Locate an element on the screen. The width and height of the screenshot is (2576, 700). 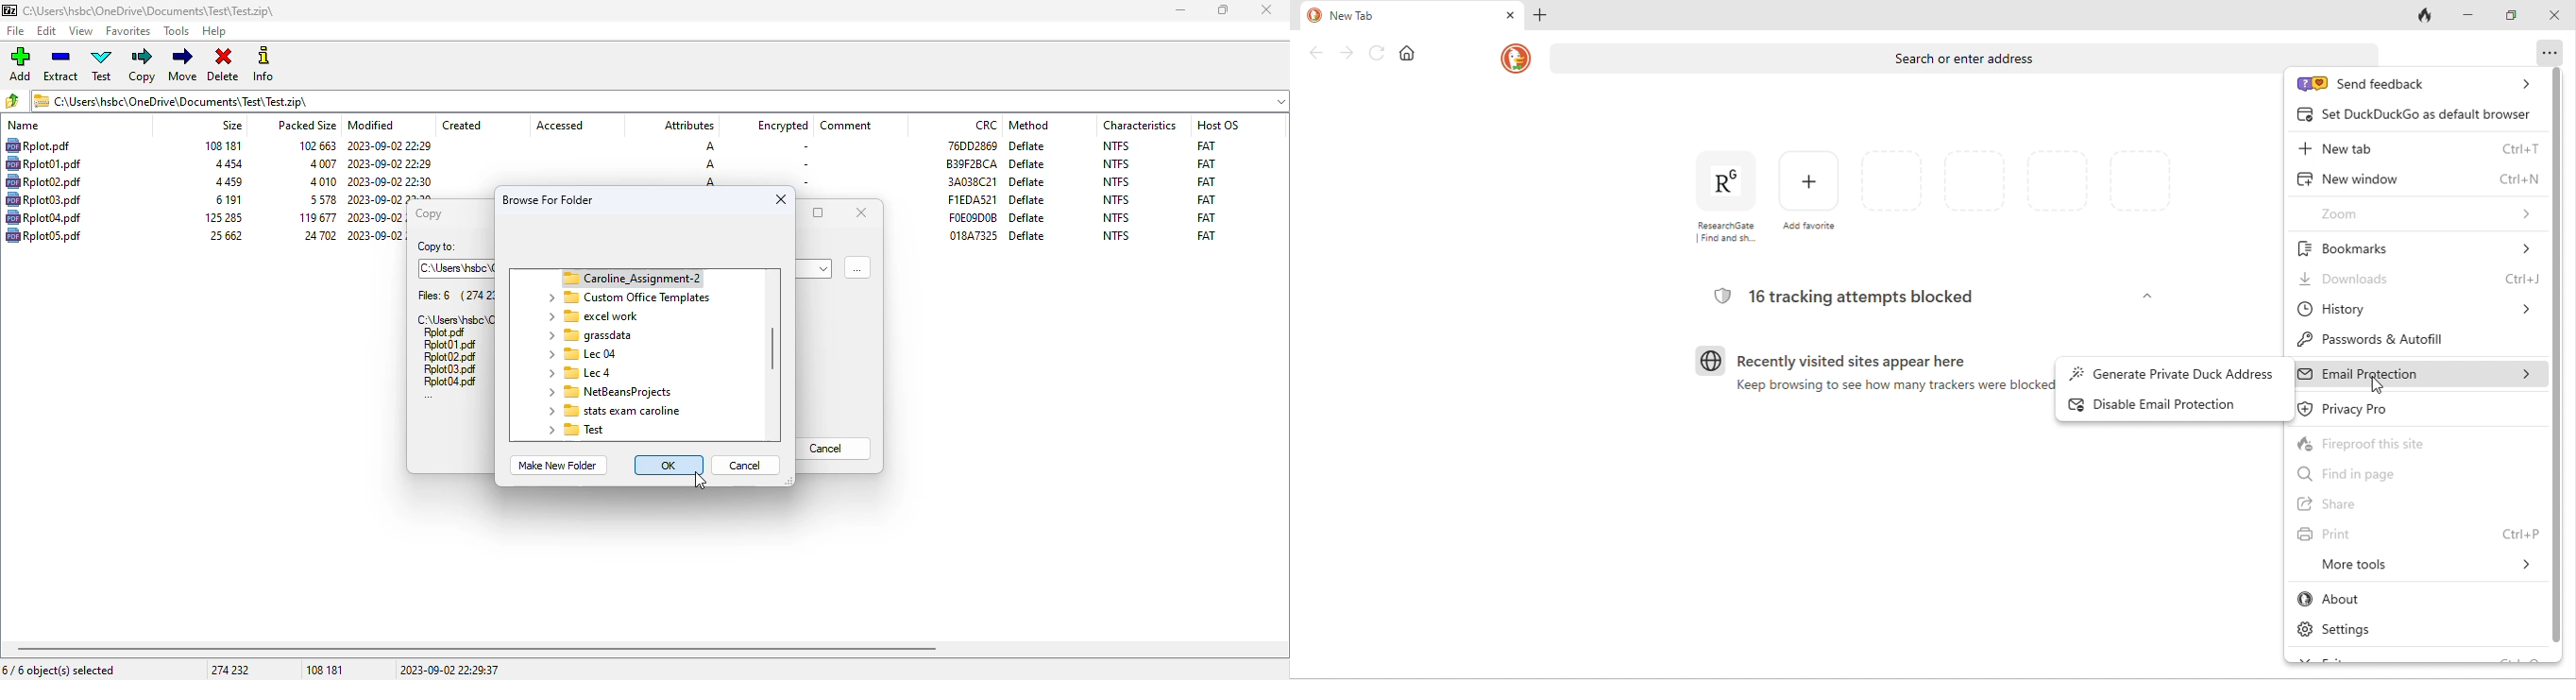
folder name is located at coordinates (608, 392).